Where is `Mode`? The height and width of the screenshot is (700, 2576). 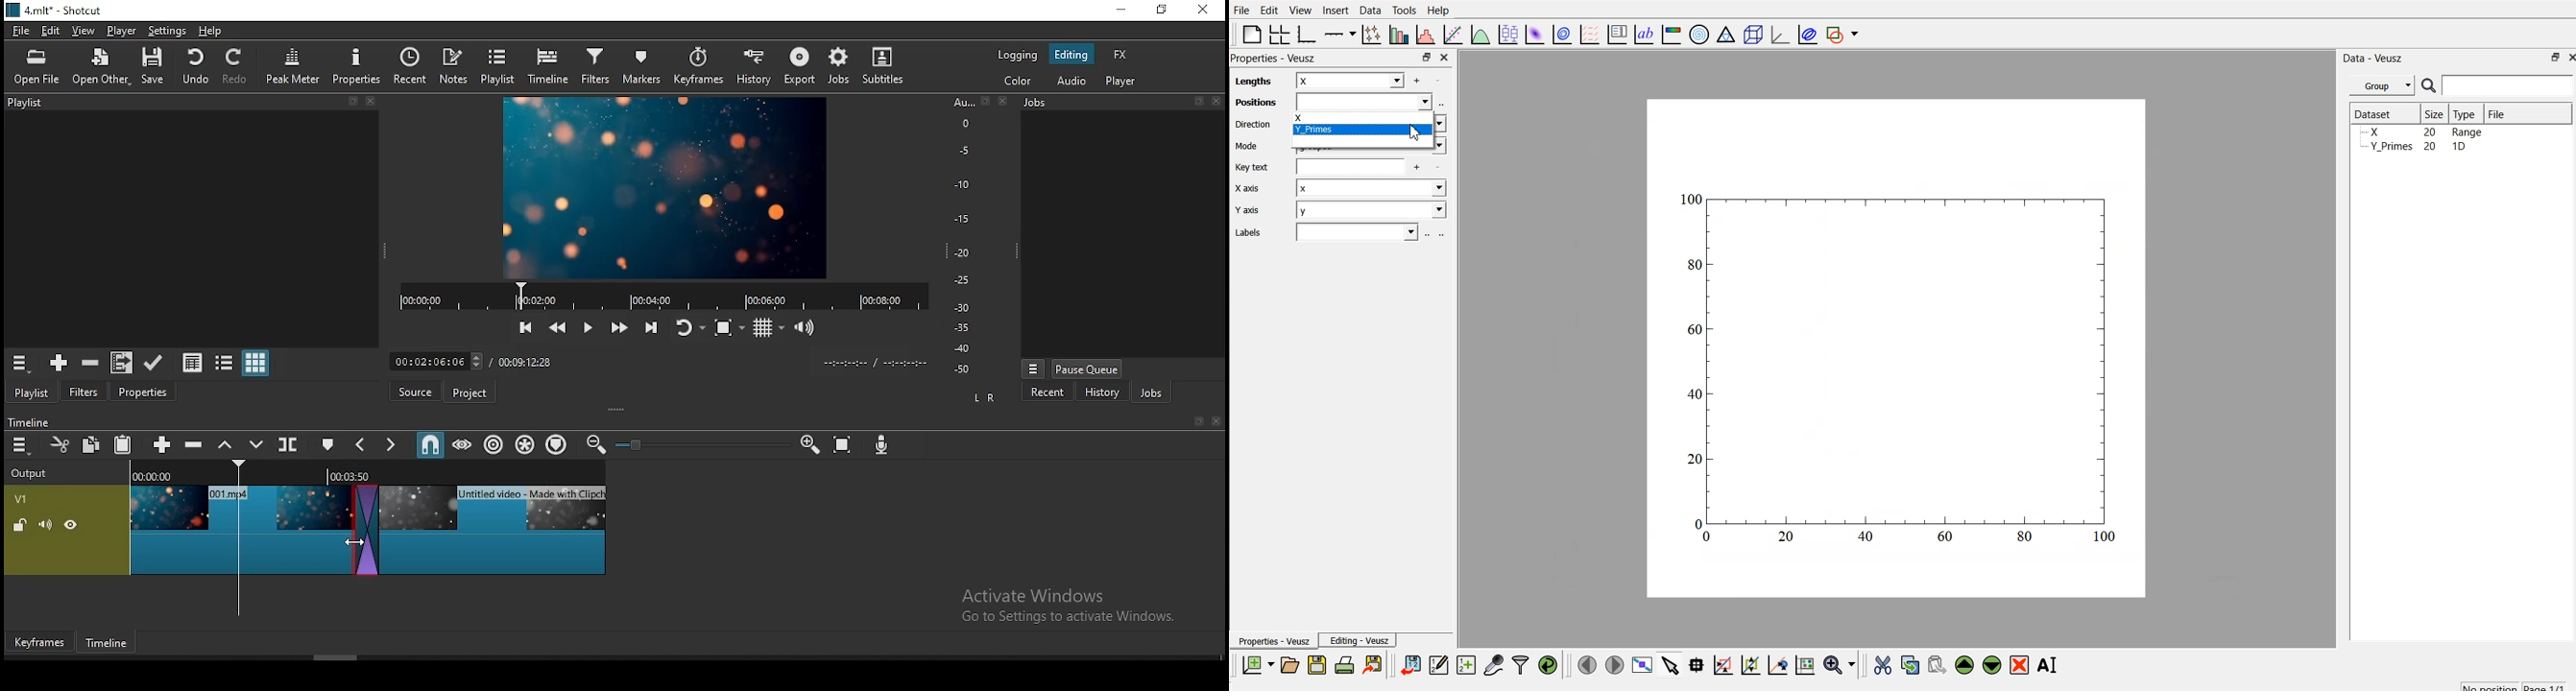
Mode is located at coordinates (1250, 145).